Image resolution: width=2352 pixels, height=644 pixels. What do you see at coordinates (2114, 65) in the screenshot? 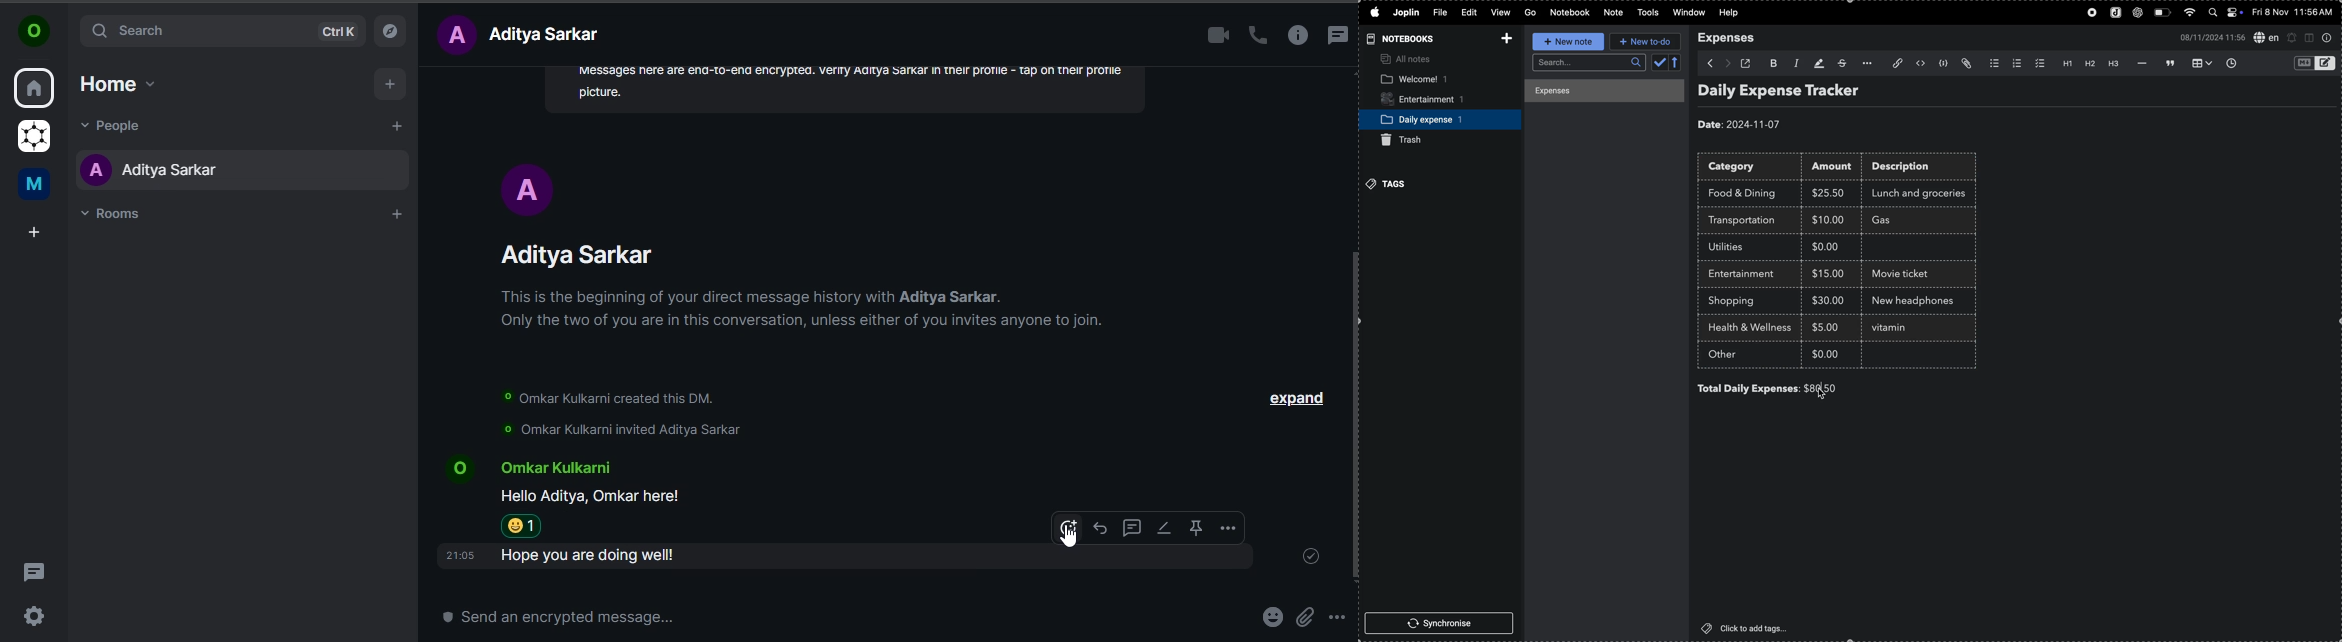
I see `heading 3` at bounding box center [2114, 65].